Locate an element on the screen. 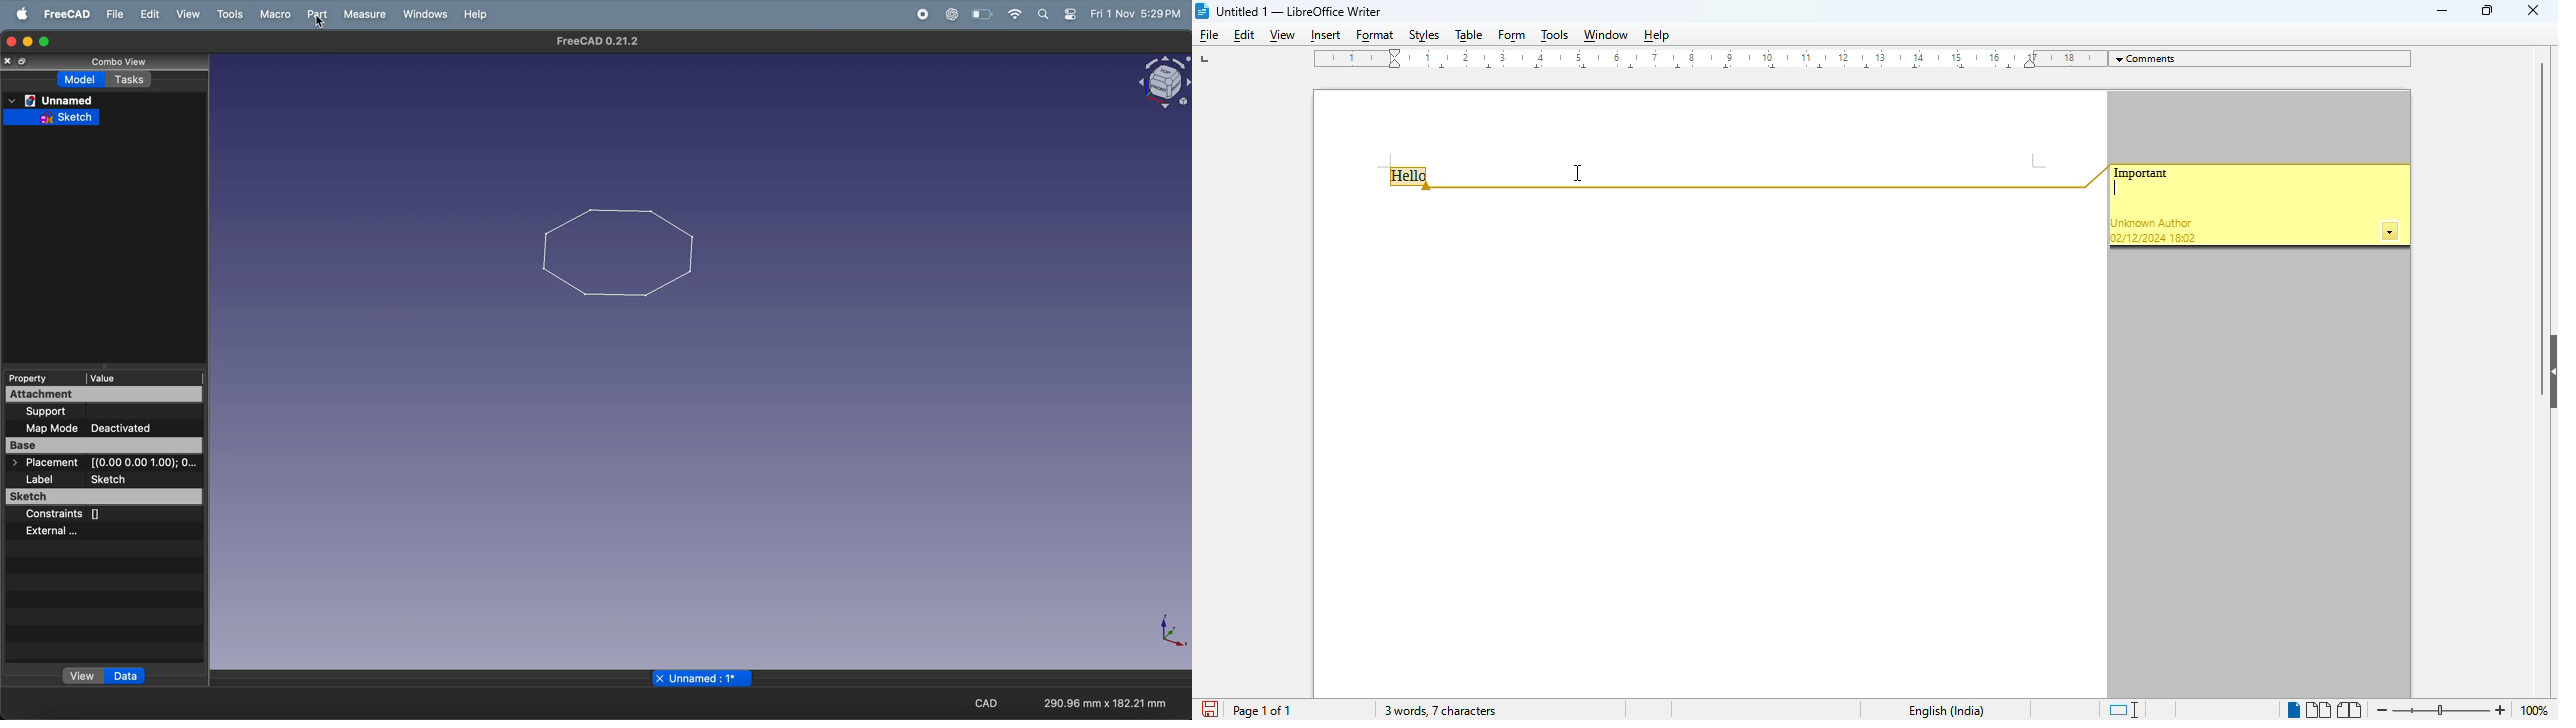 The image size is (2576, 728). copy is located at coordinates (17, 62).